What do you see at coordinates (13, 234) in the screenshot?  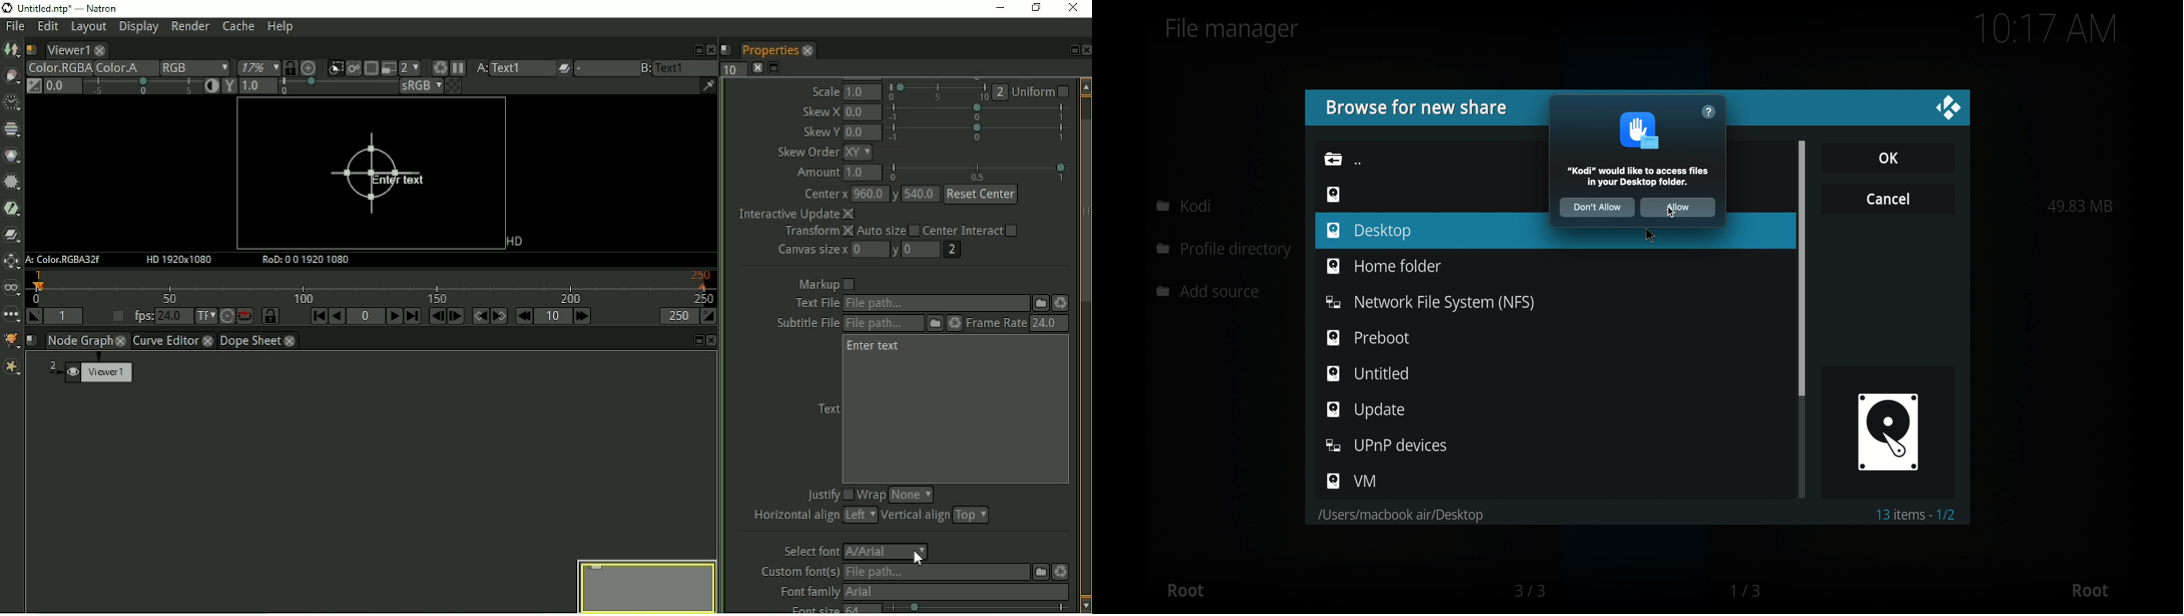 I see `Merge` at bounding box center [13, 234].